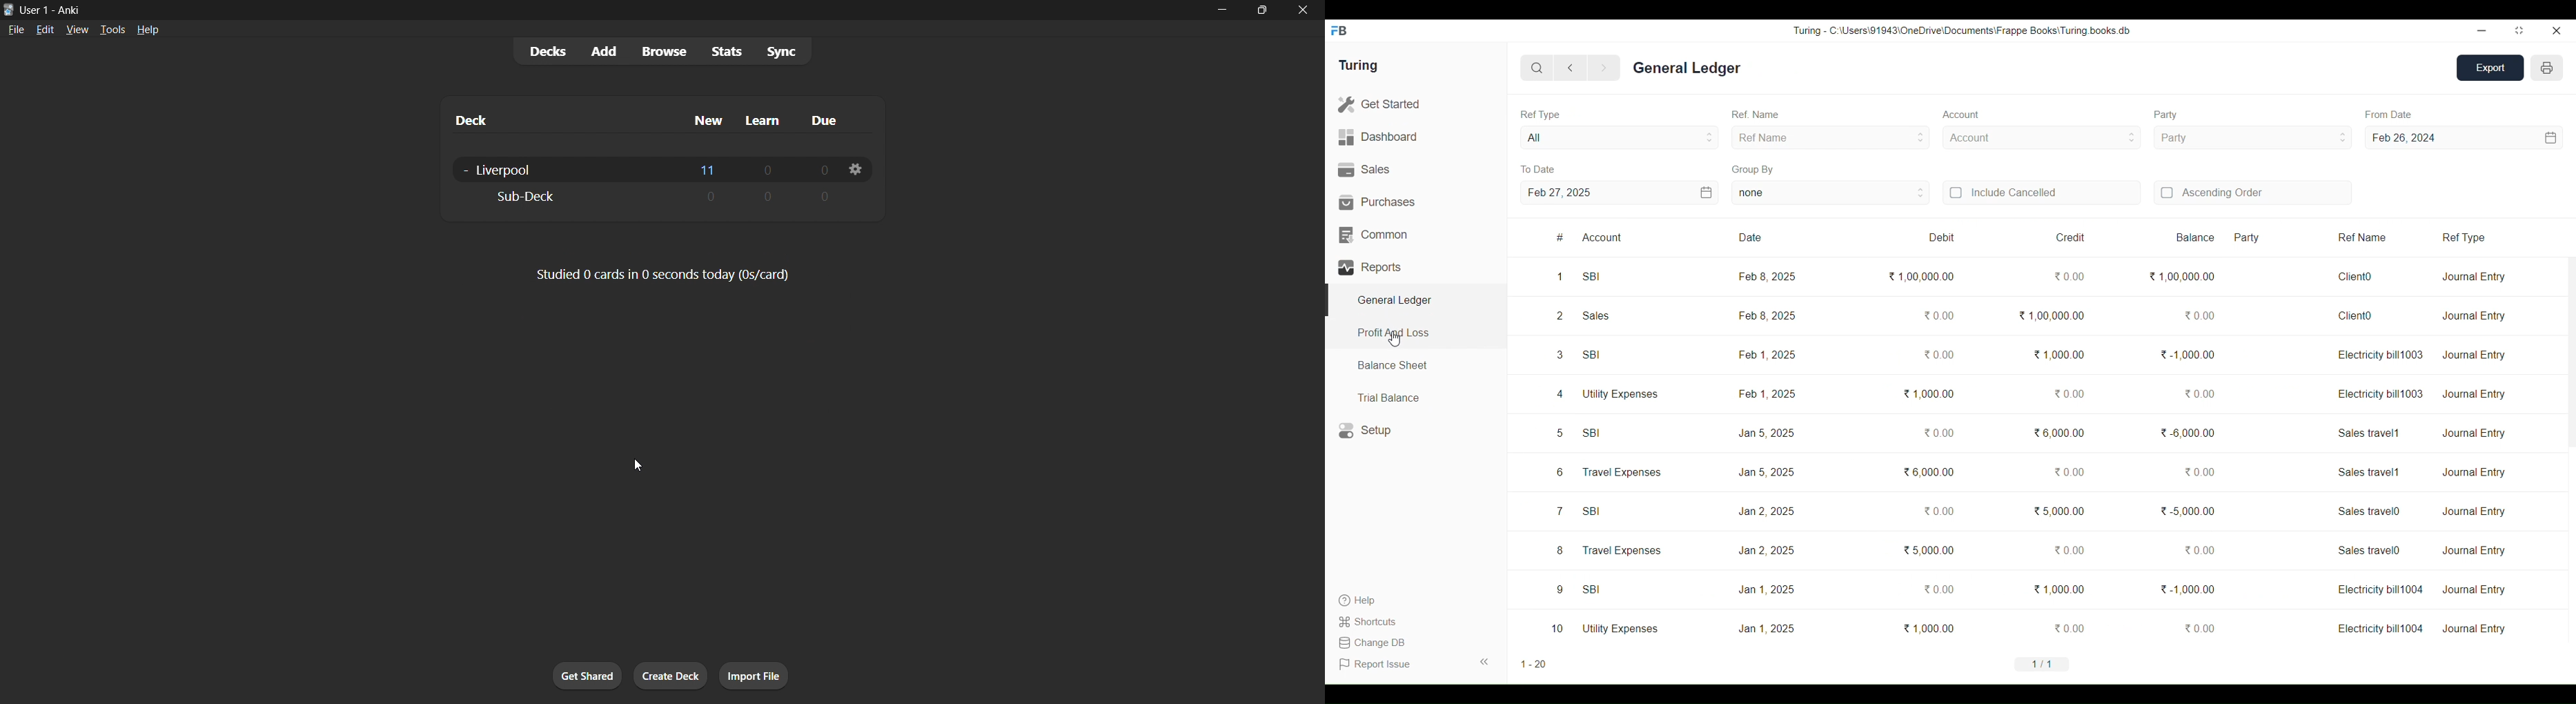 This screenshot has width=2576, height=728. I want to click on 0.00, so click(2198, 628).